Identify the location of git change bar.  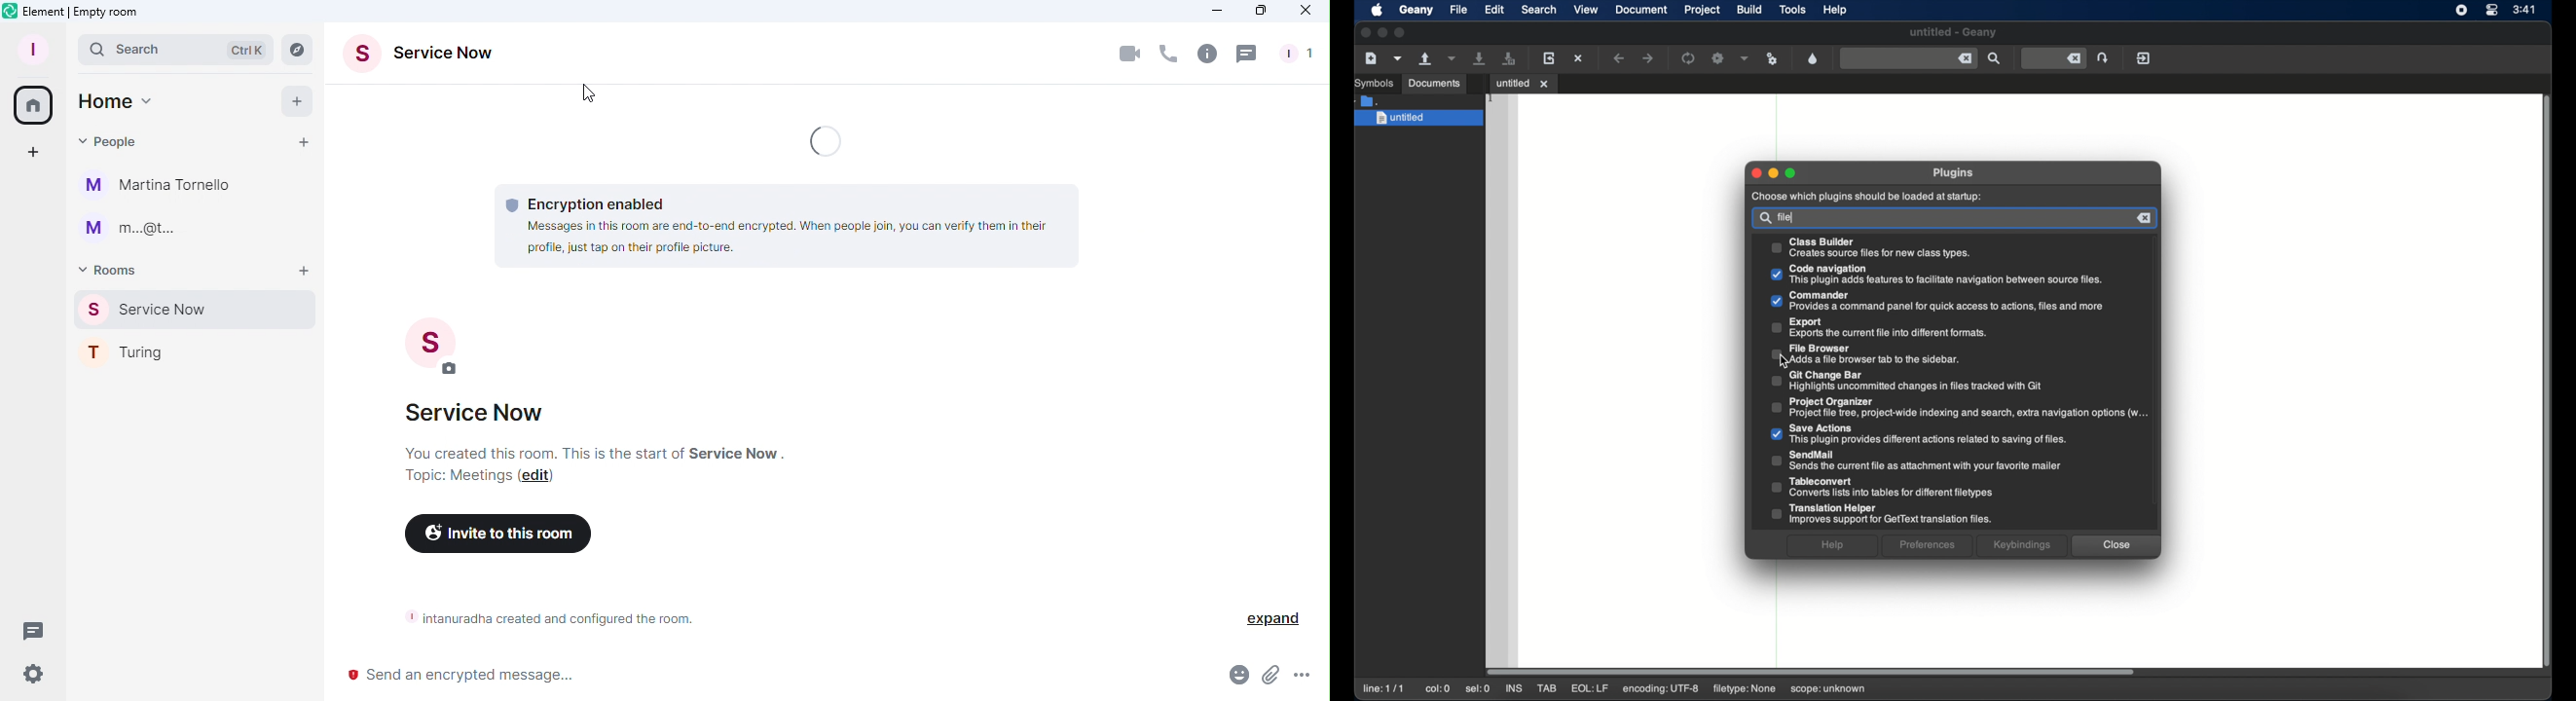
(1906, 380).